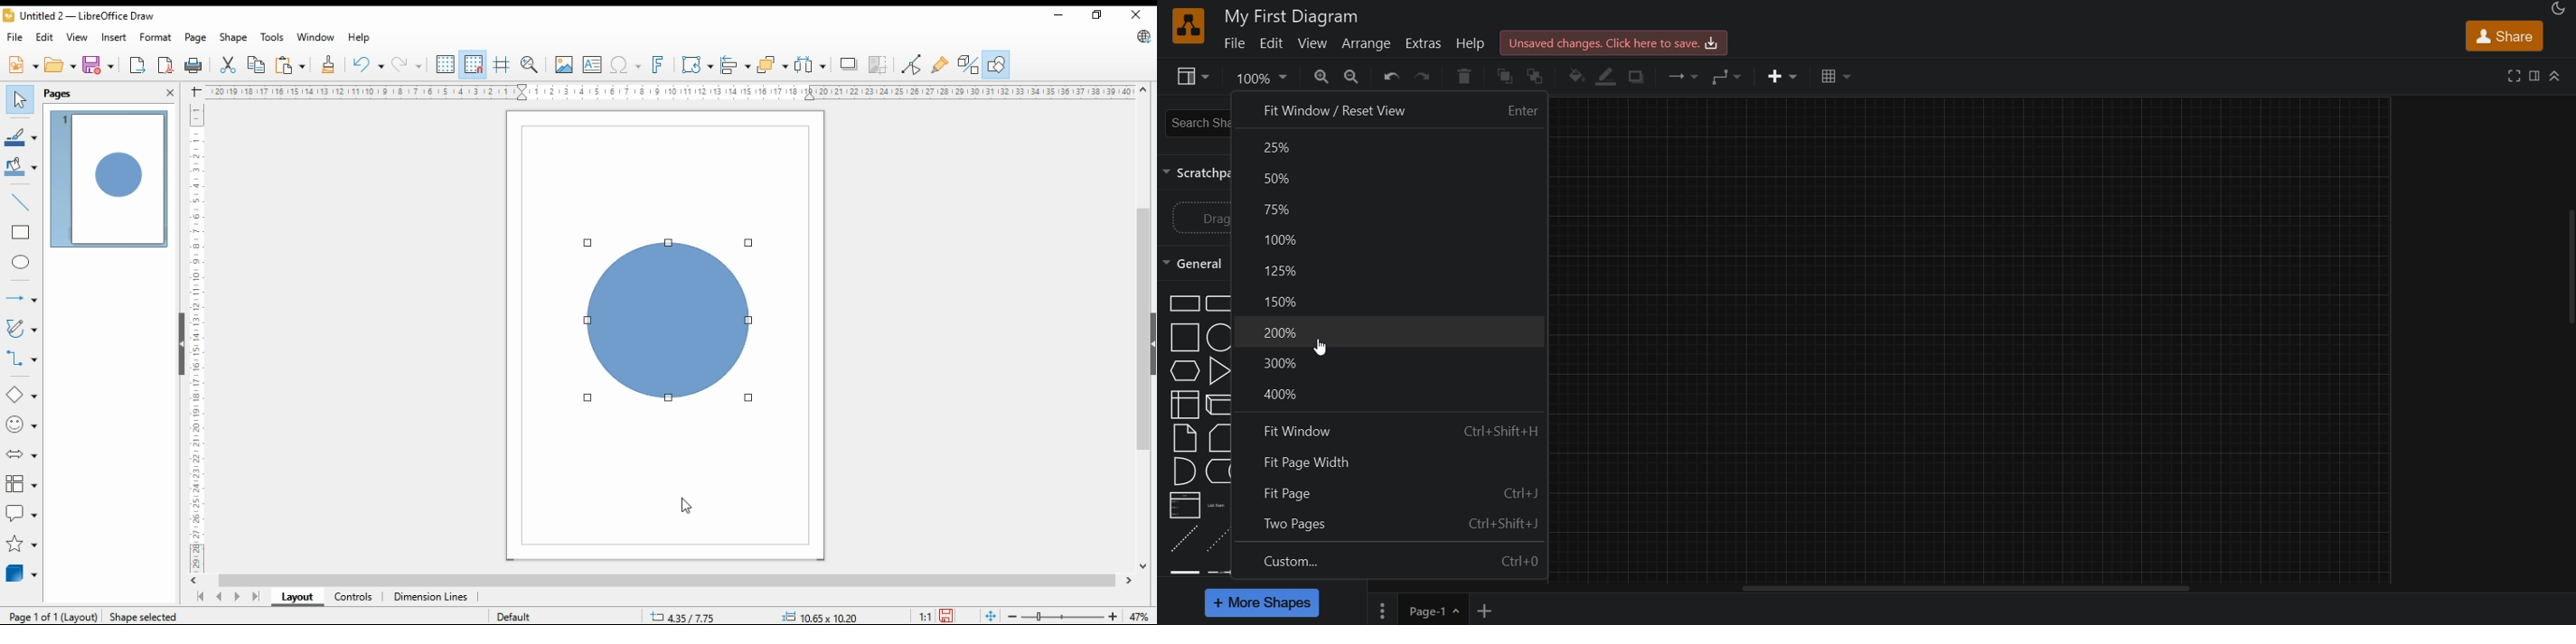 The height and width of the screenshot is (644, 2576). What do you see at coordinates (2503, 35) in the screenshot?
I see `share` at bounding box center [2503, 35].